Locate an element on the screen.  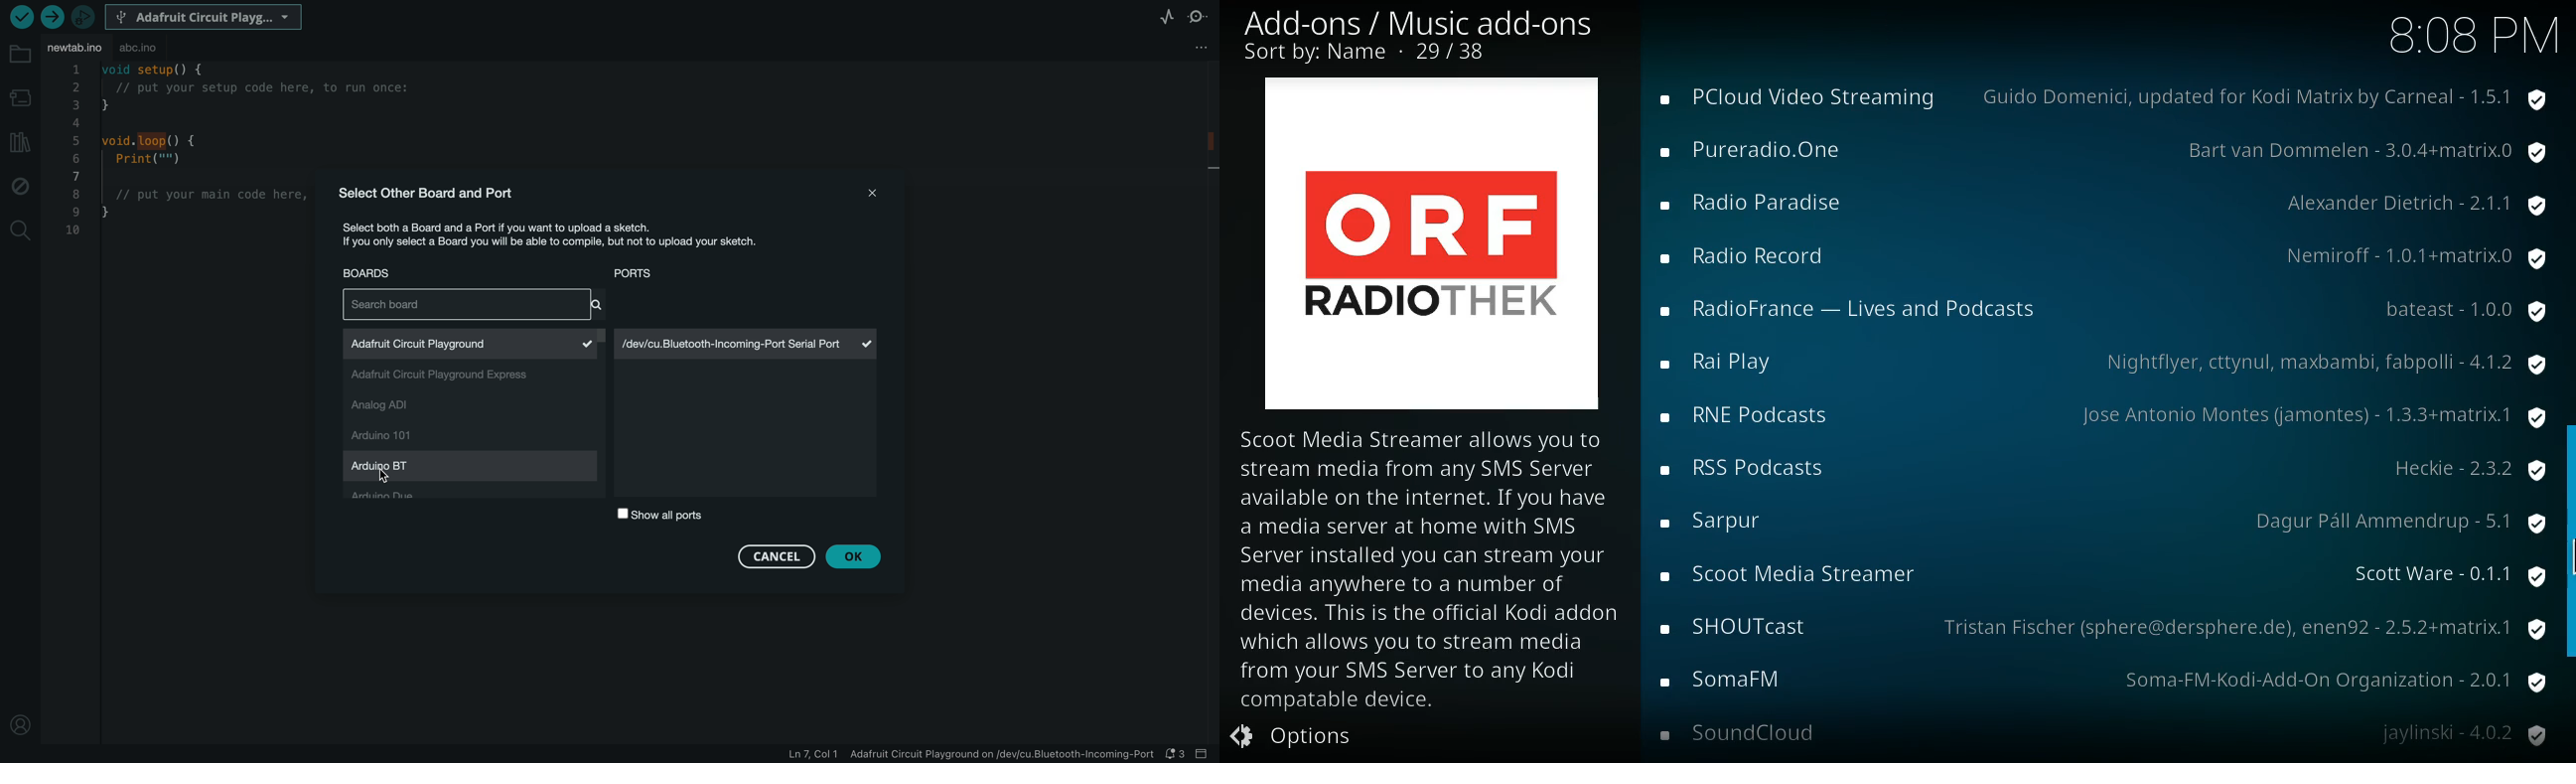
add-on is located at coordinates (1722, 521).